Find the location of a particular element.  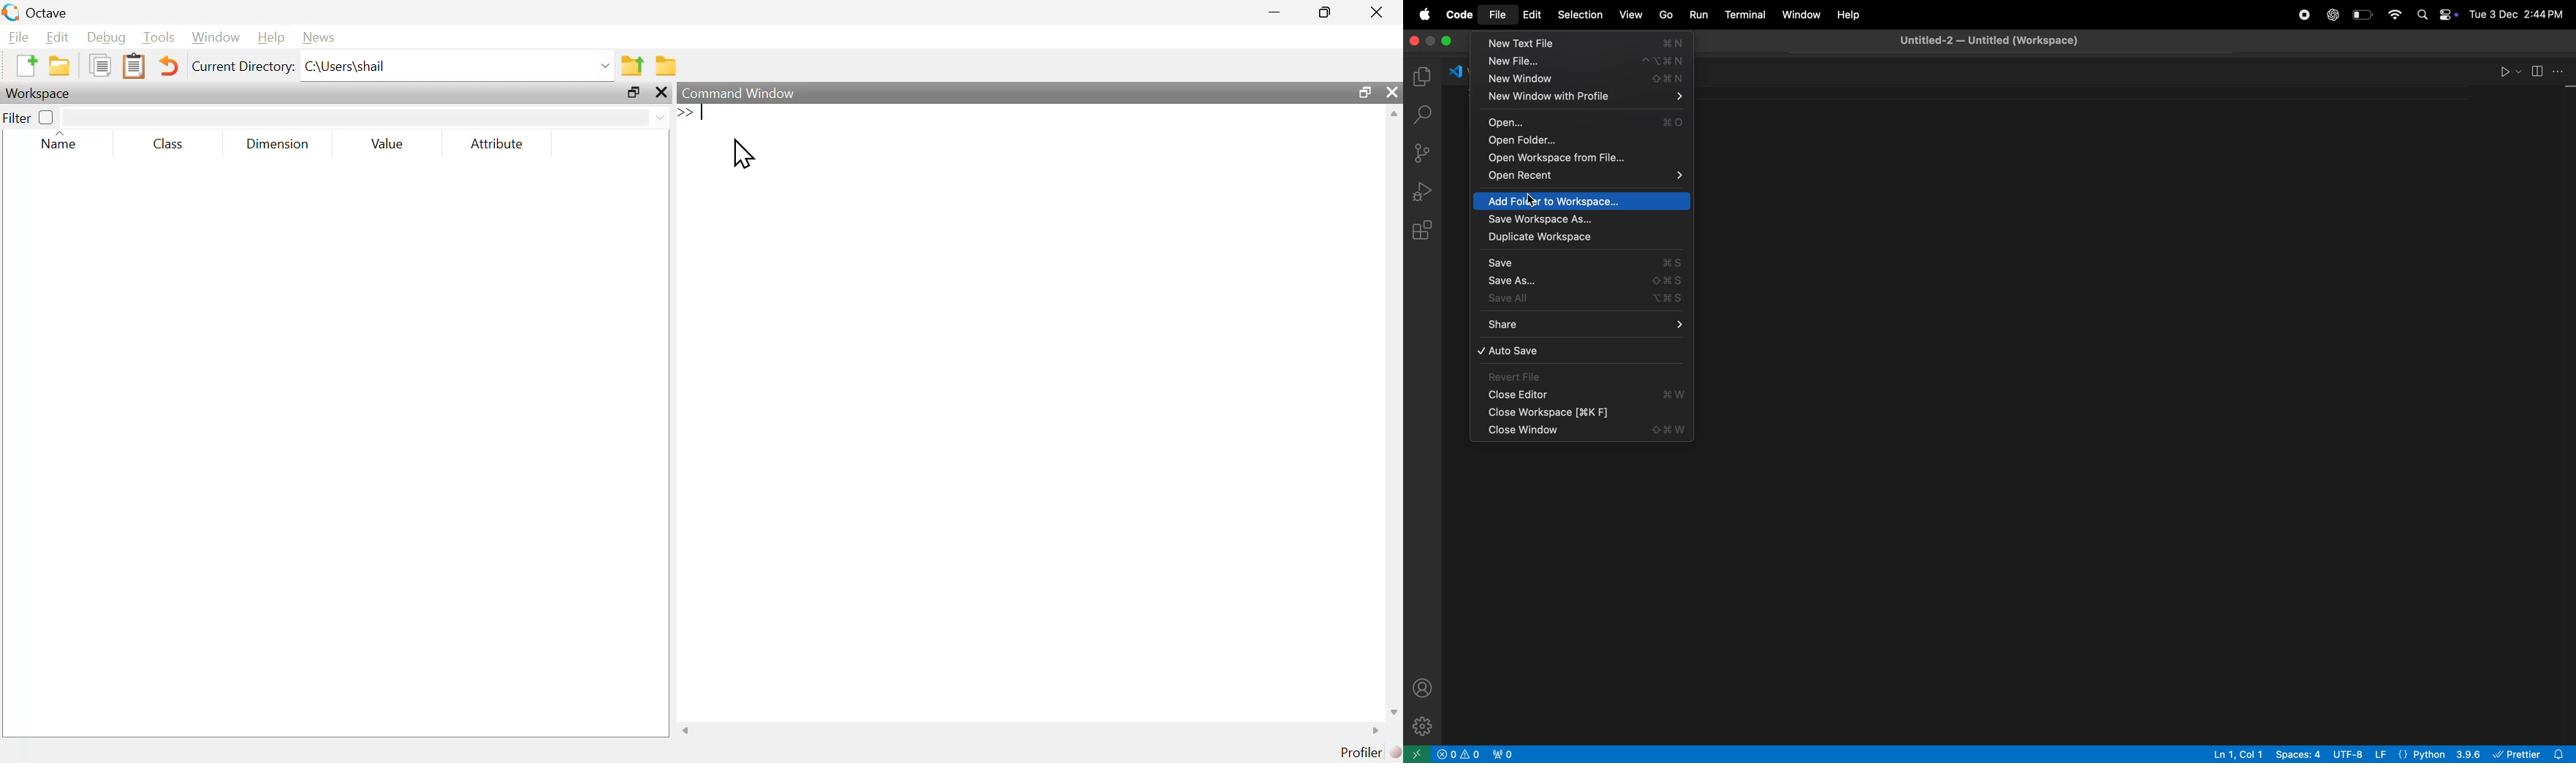

Window is located at coordinates (216, 37).